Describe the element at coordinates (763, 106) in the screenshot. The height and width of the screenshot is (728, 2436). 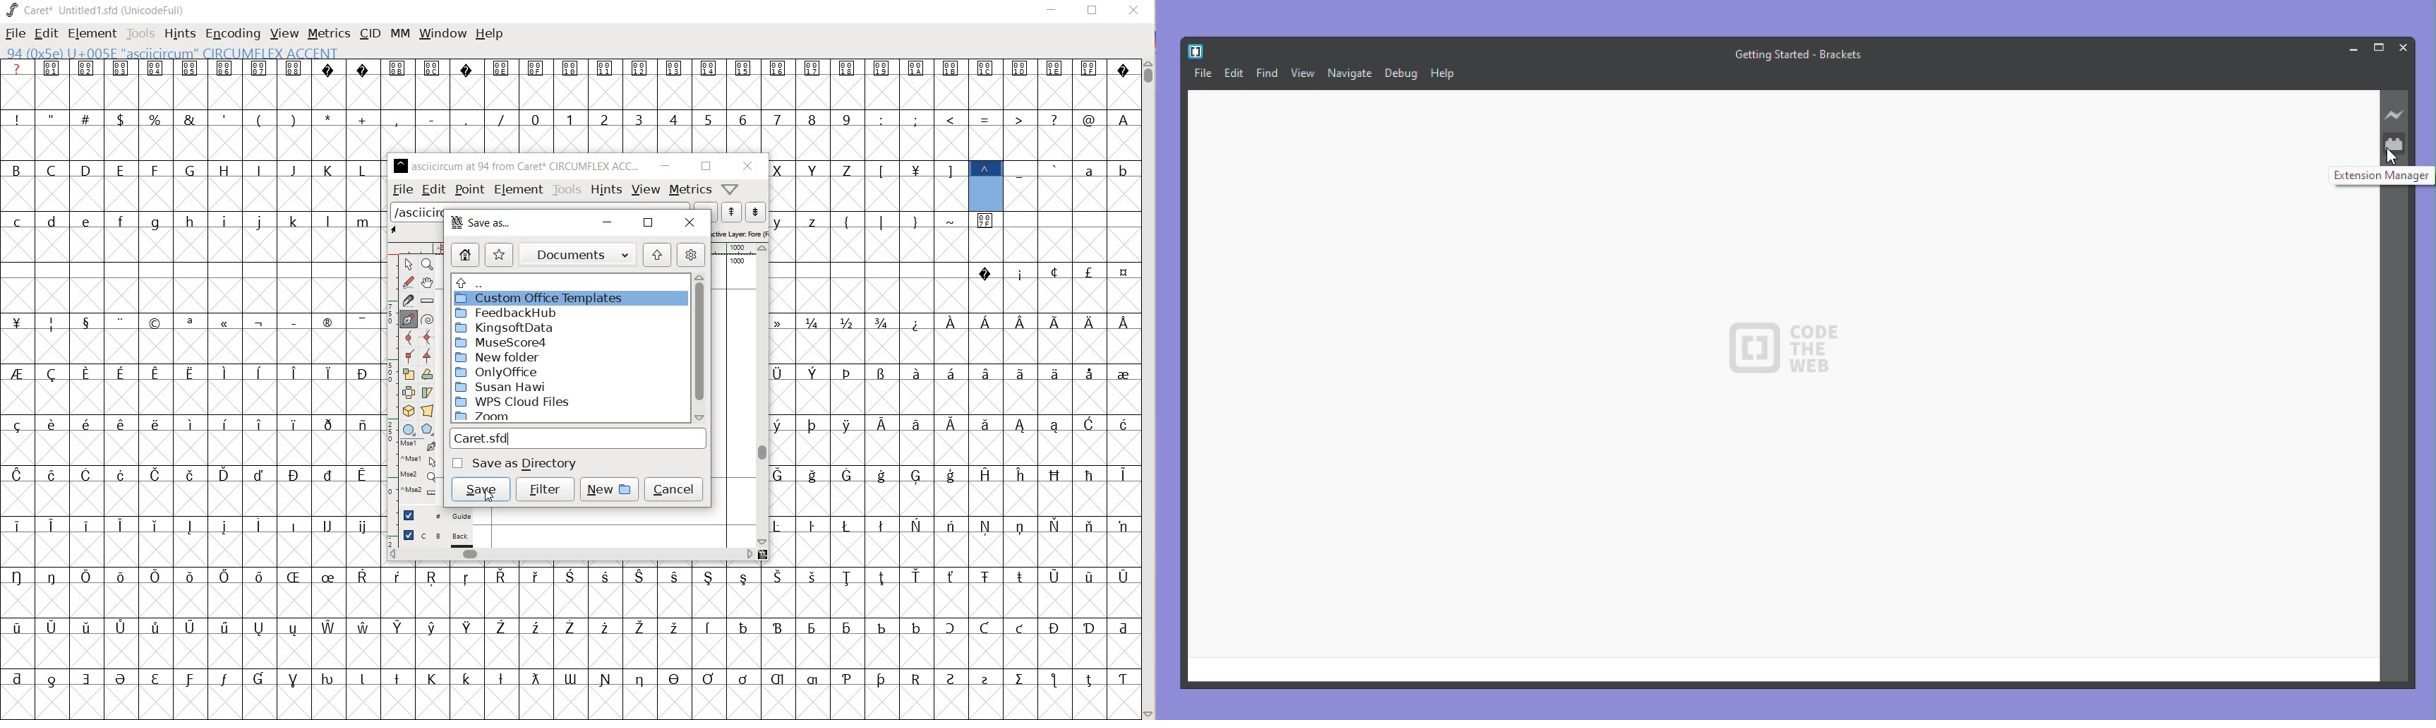
I see `glyph characters` at that location.